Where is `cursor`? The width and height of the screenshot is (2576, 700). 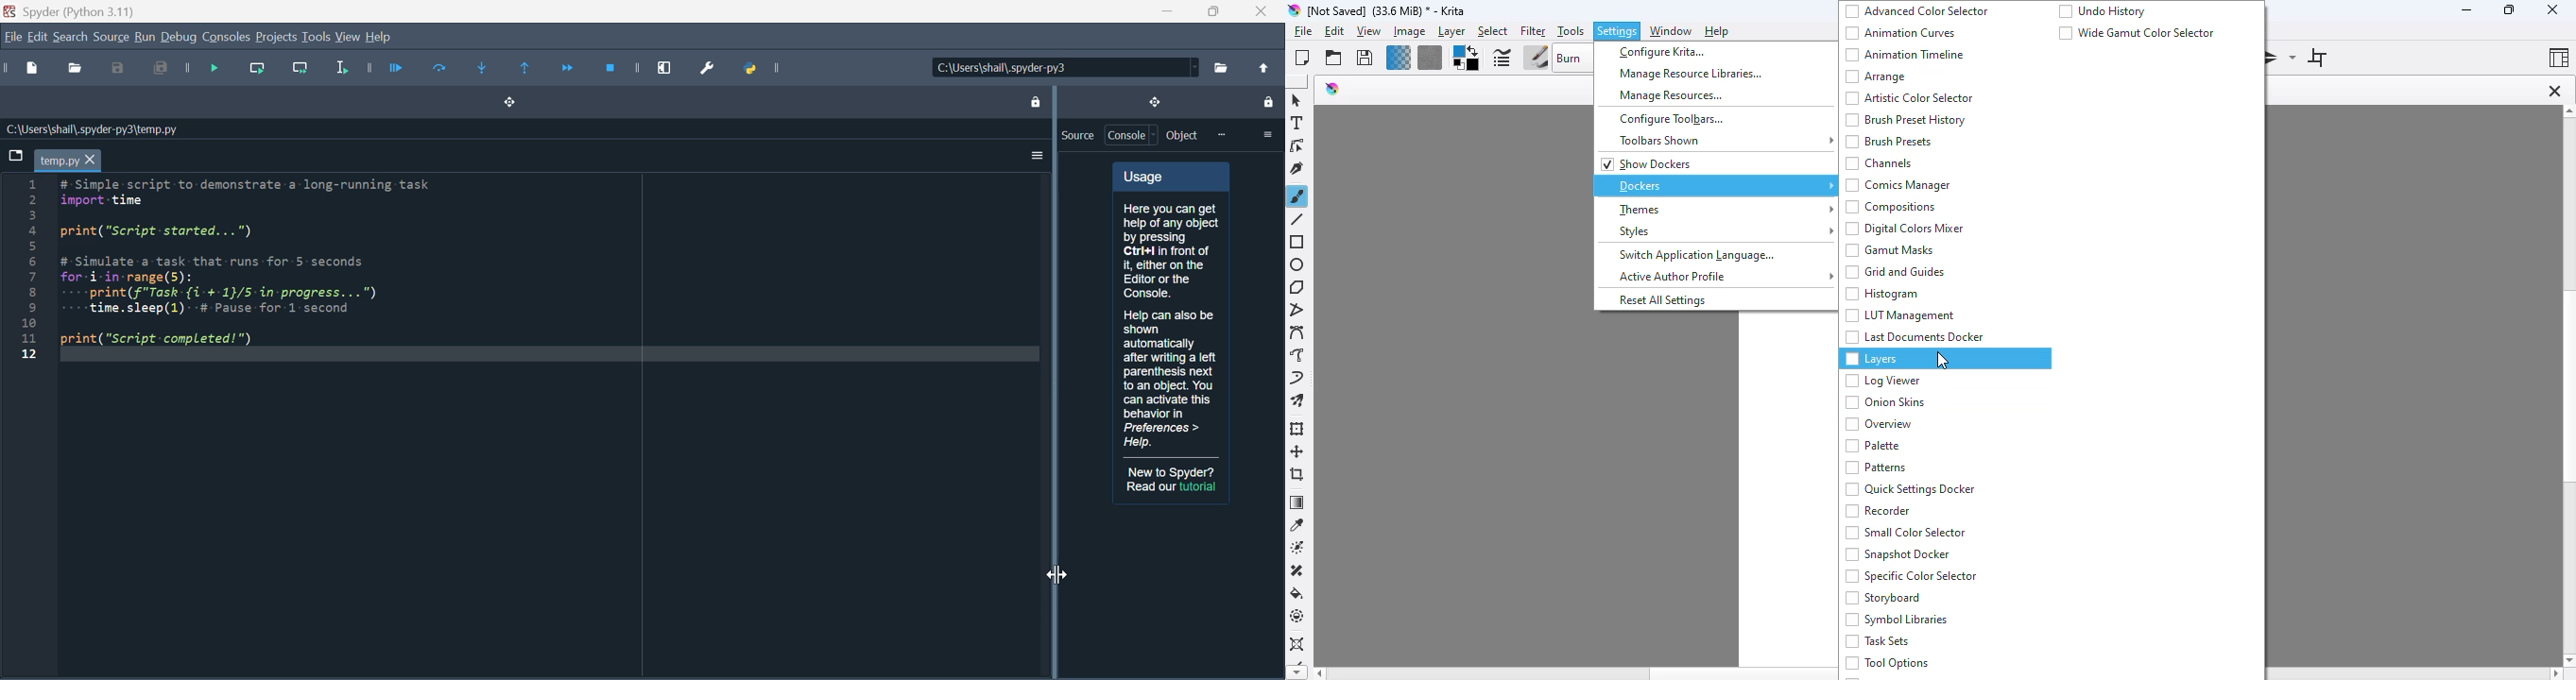
cursor is located at coordinates (1943, 360).